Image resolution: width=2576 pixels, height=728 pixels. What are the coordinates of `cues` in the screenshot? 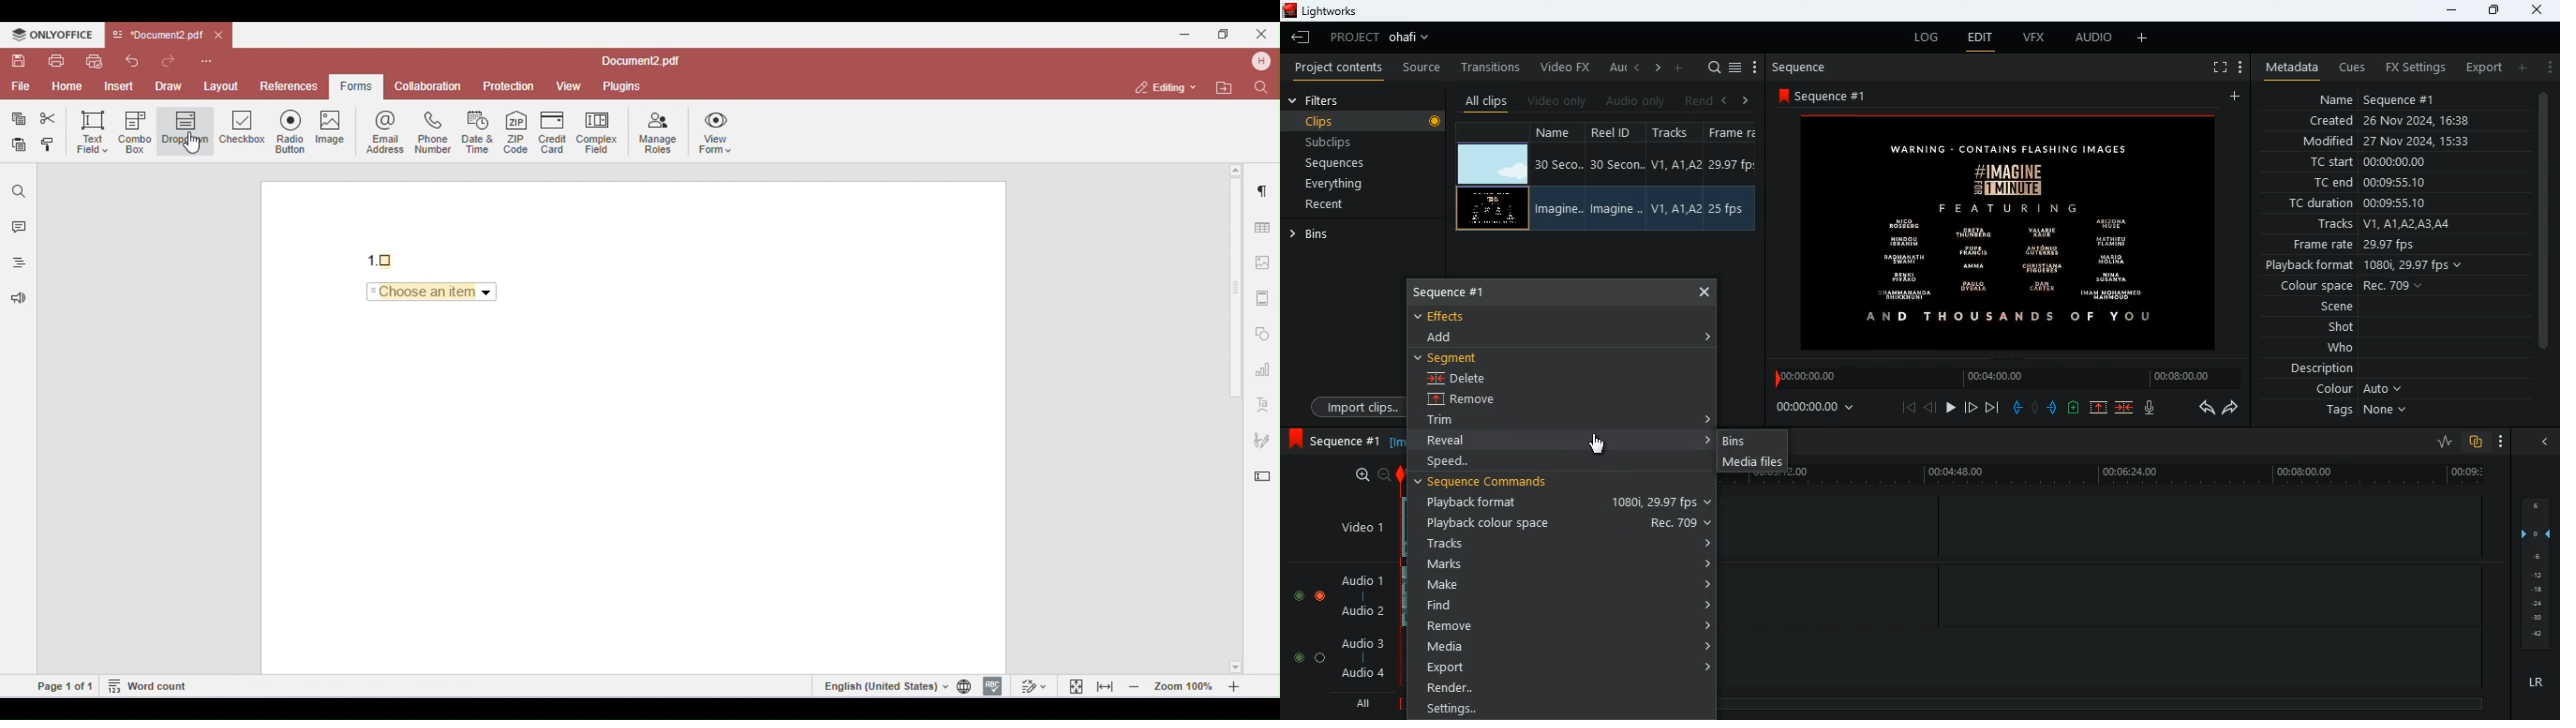 It's located at (2353, 68).